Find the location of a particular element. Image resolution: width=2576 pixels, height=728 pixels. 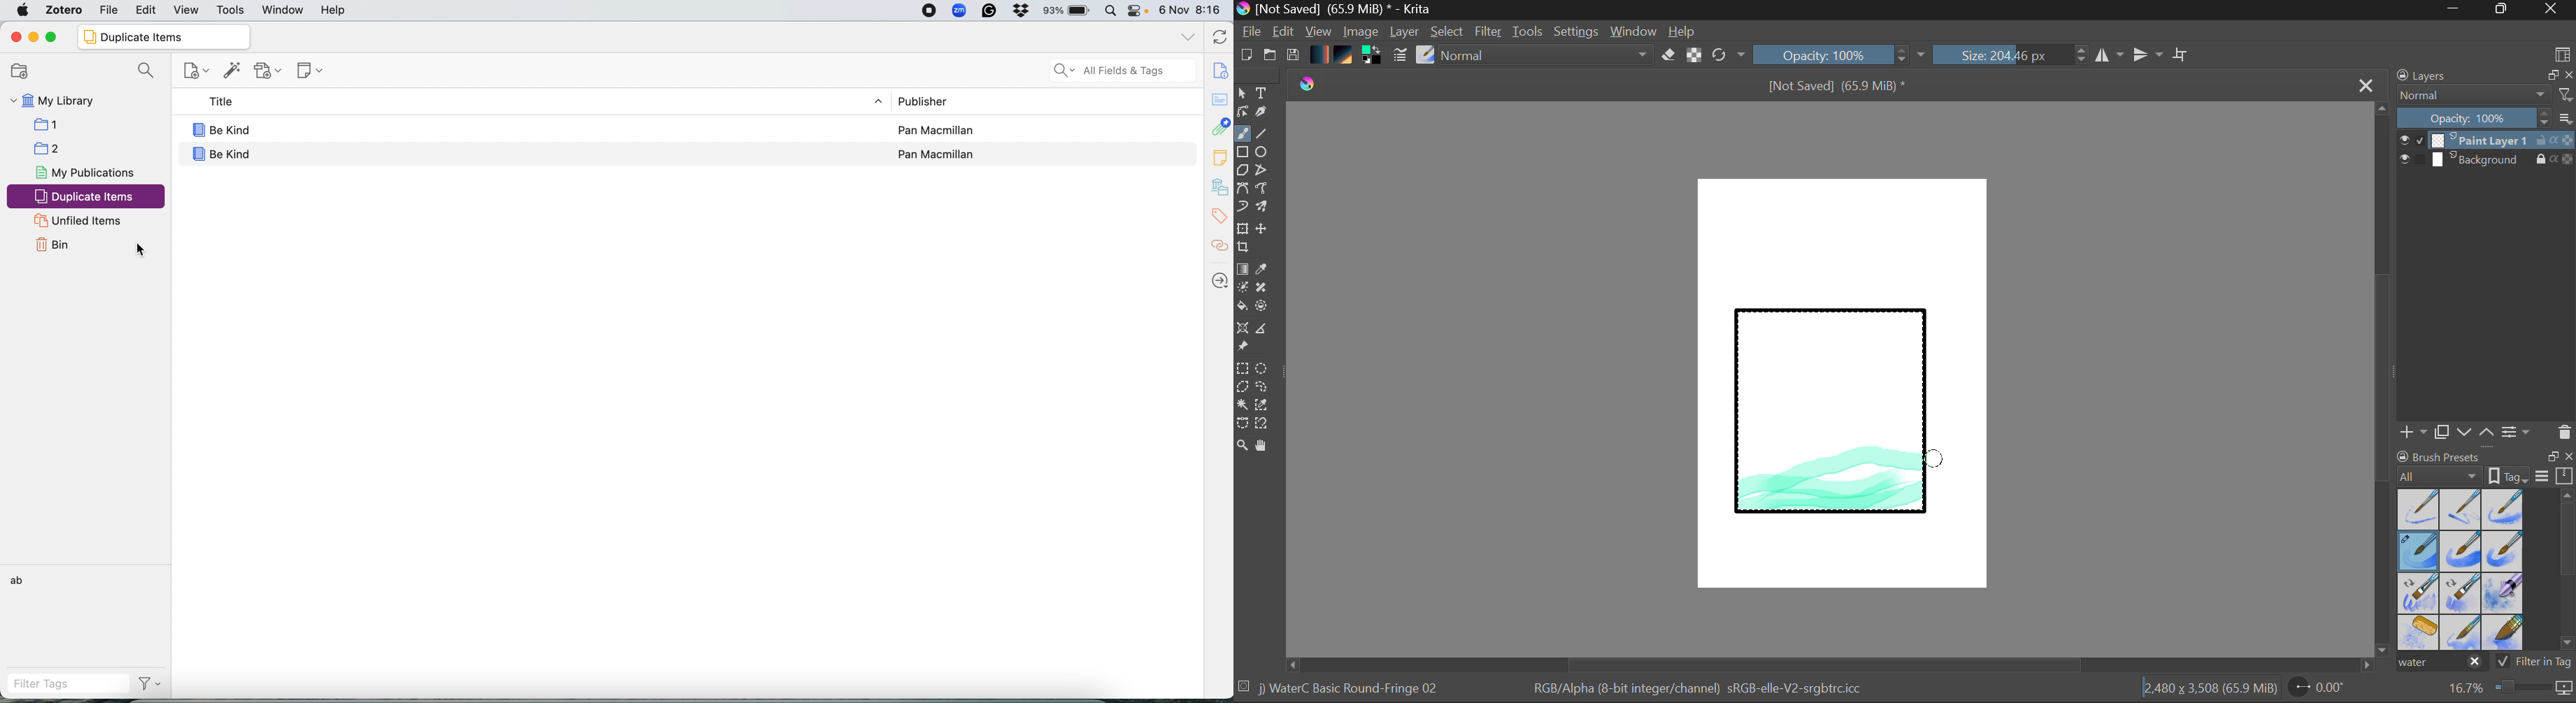

battery is located at coordinates (1069, 11).